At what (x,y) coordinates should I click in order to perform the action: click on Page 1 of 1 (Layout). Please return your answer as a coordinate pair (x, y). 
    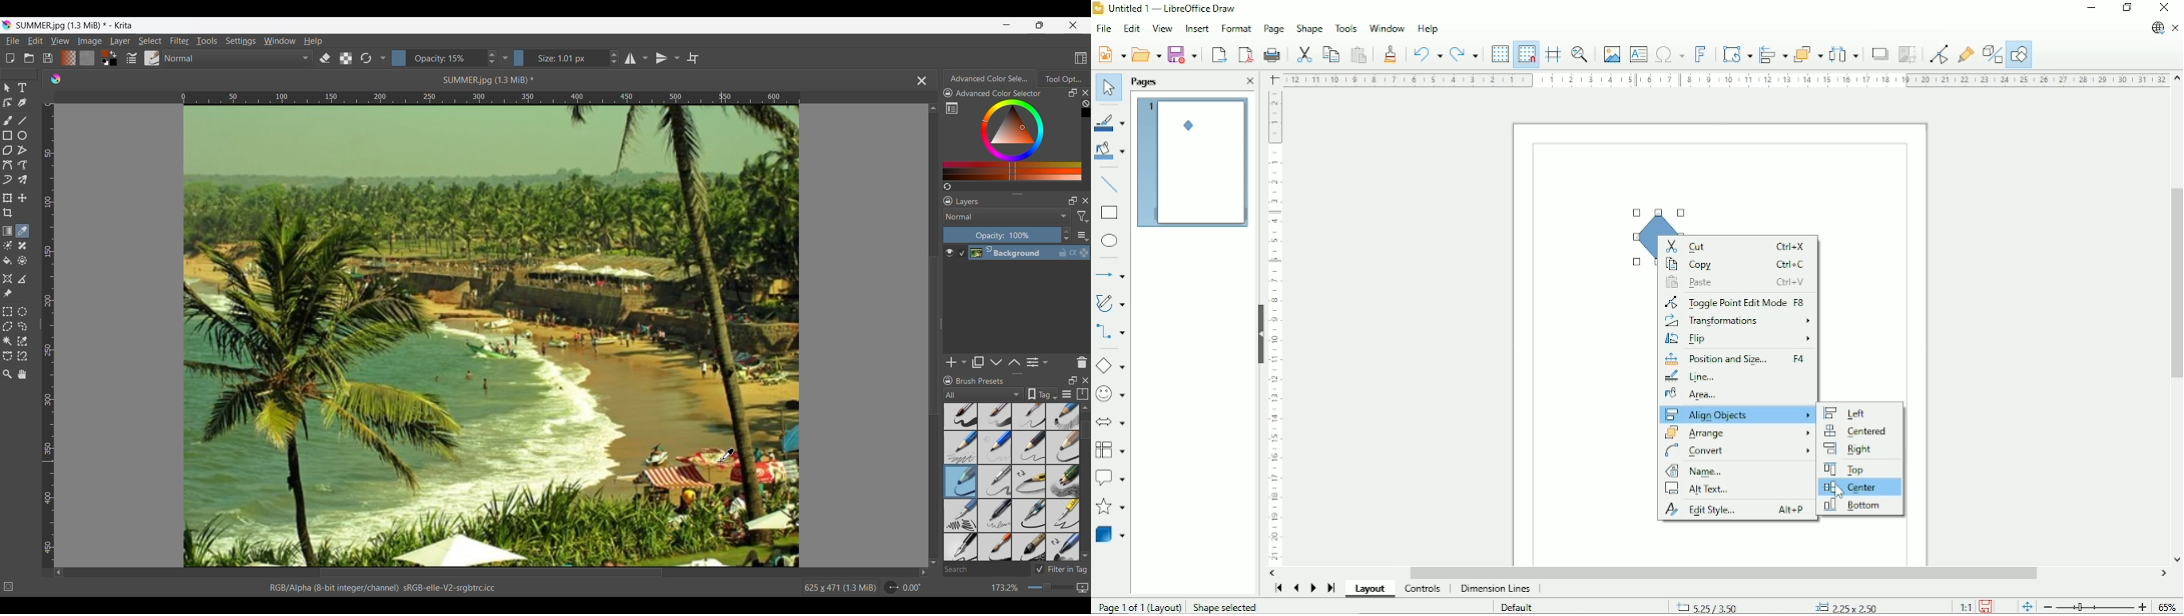
    Looking at the image, I should click on (1138, 606).